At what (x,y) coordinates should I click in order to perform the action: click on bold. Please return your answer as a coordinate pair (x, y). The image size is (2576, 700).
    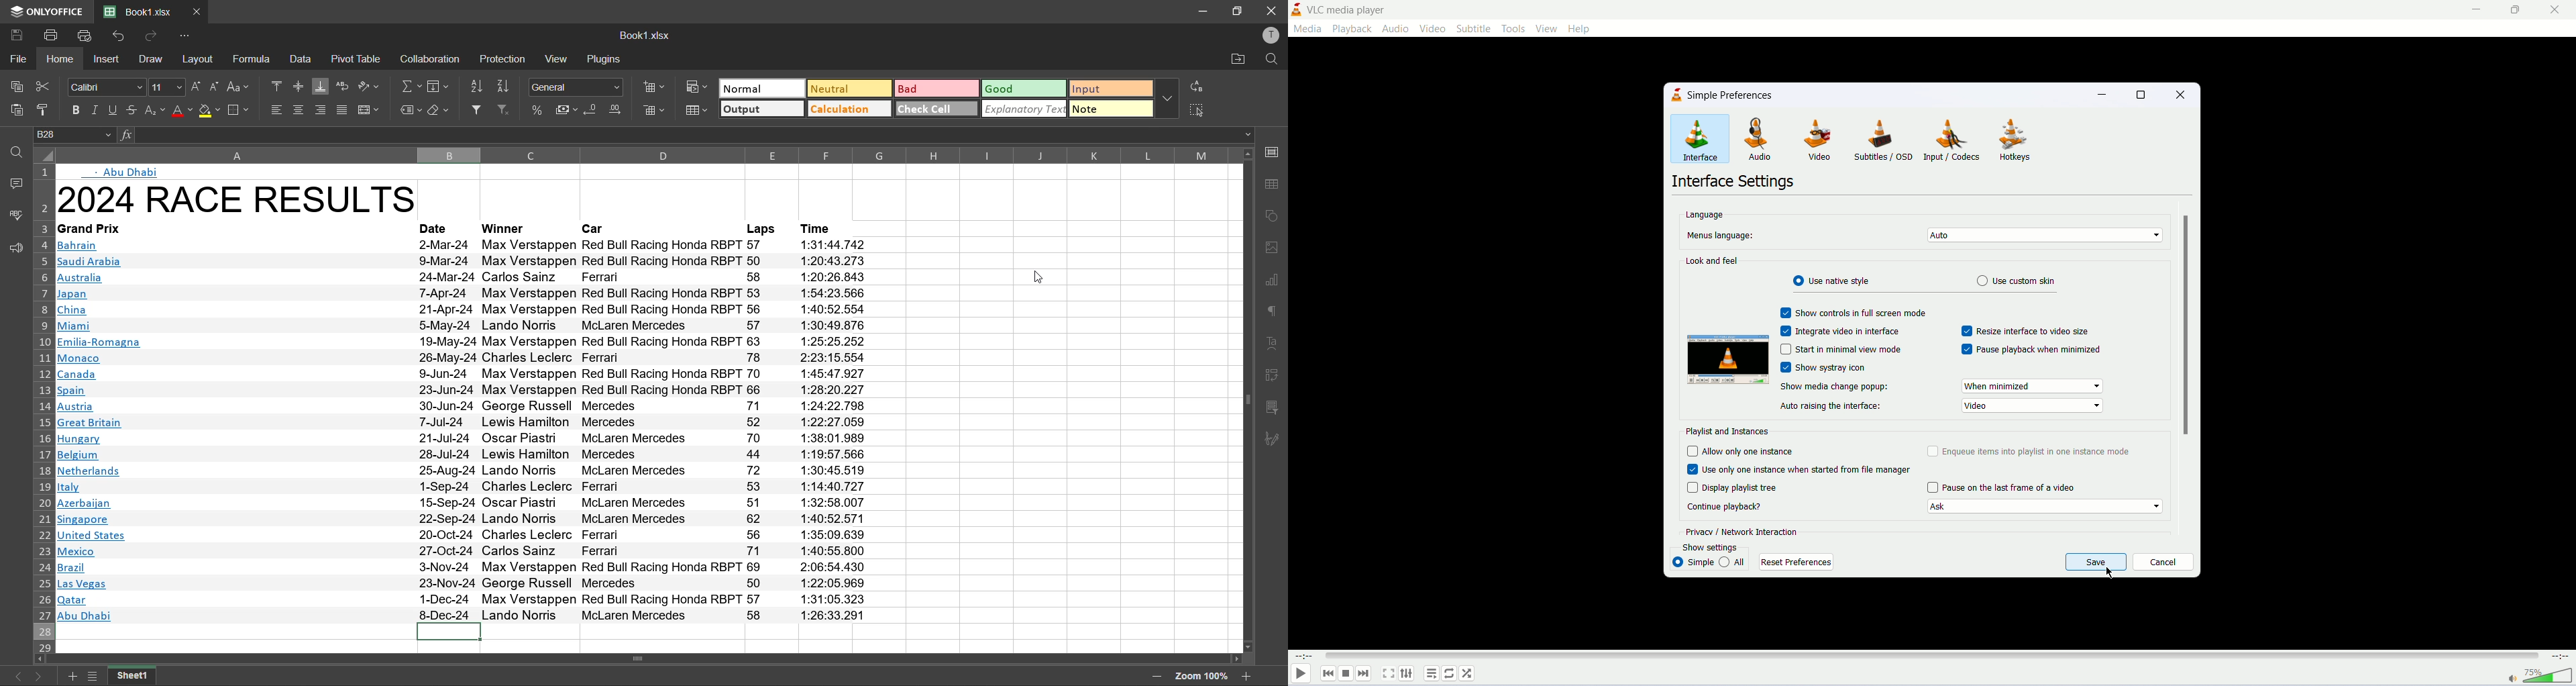
    Looking at the image, I should click on (73, 111).